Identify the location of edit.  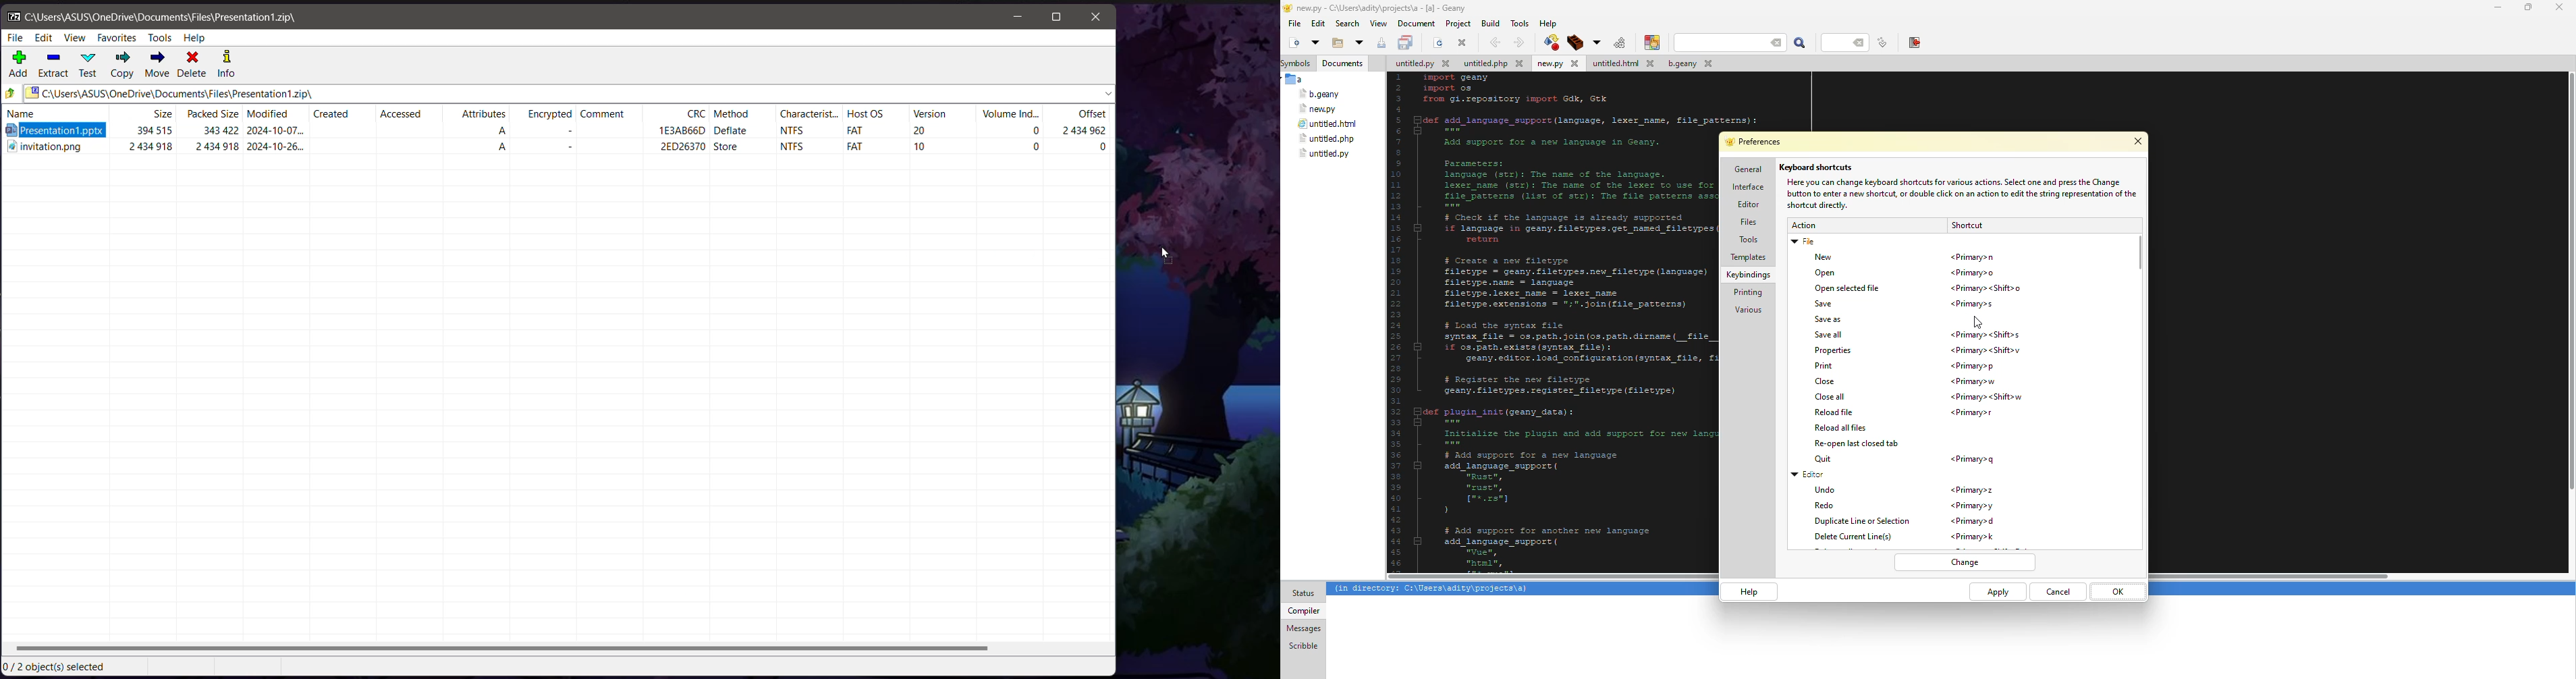
(1318, 24).